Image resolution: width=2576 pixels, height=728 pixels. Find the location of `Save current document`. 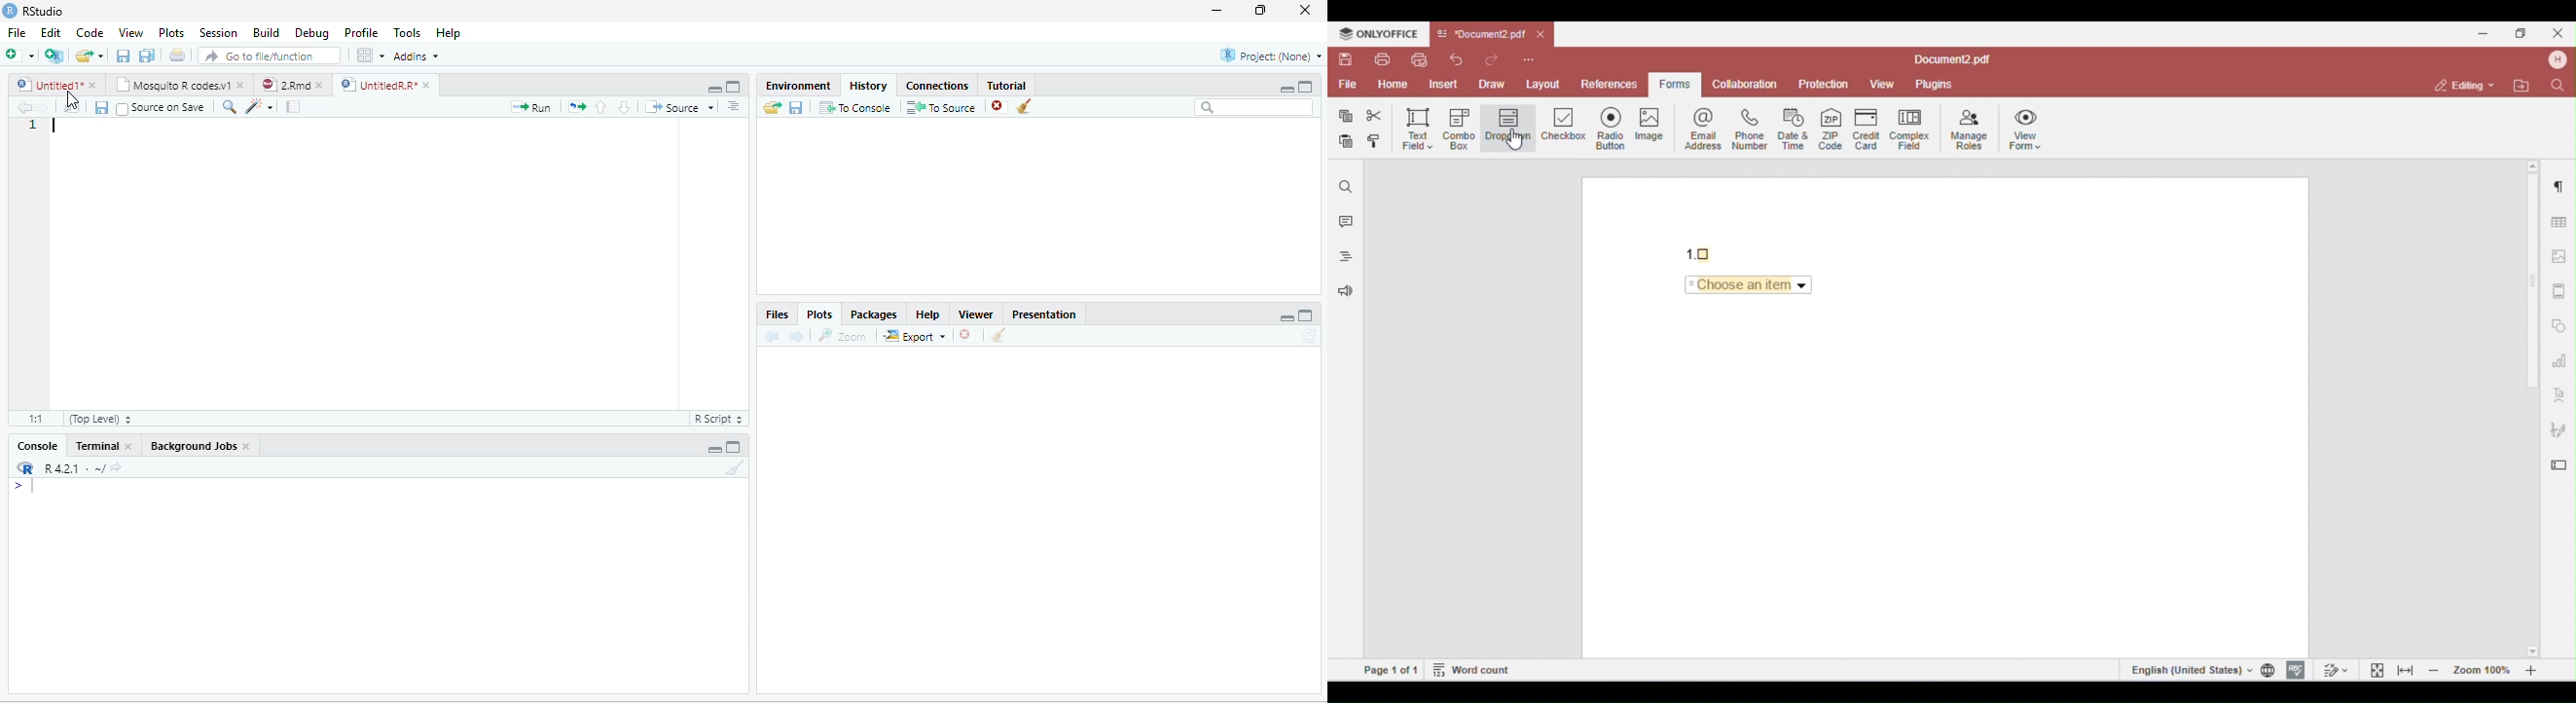

Save current document is located at coordinates (101, 108).